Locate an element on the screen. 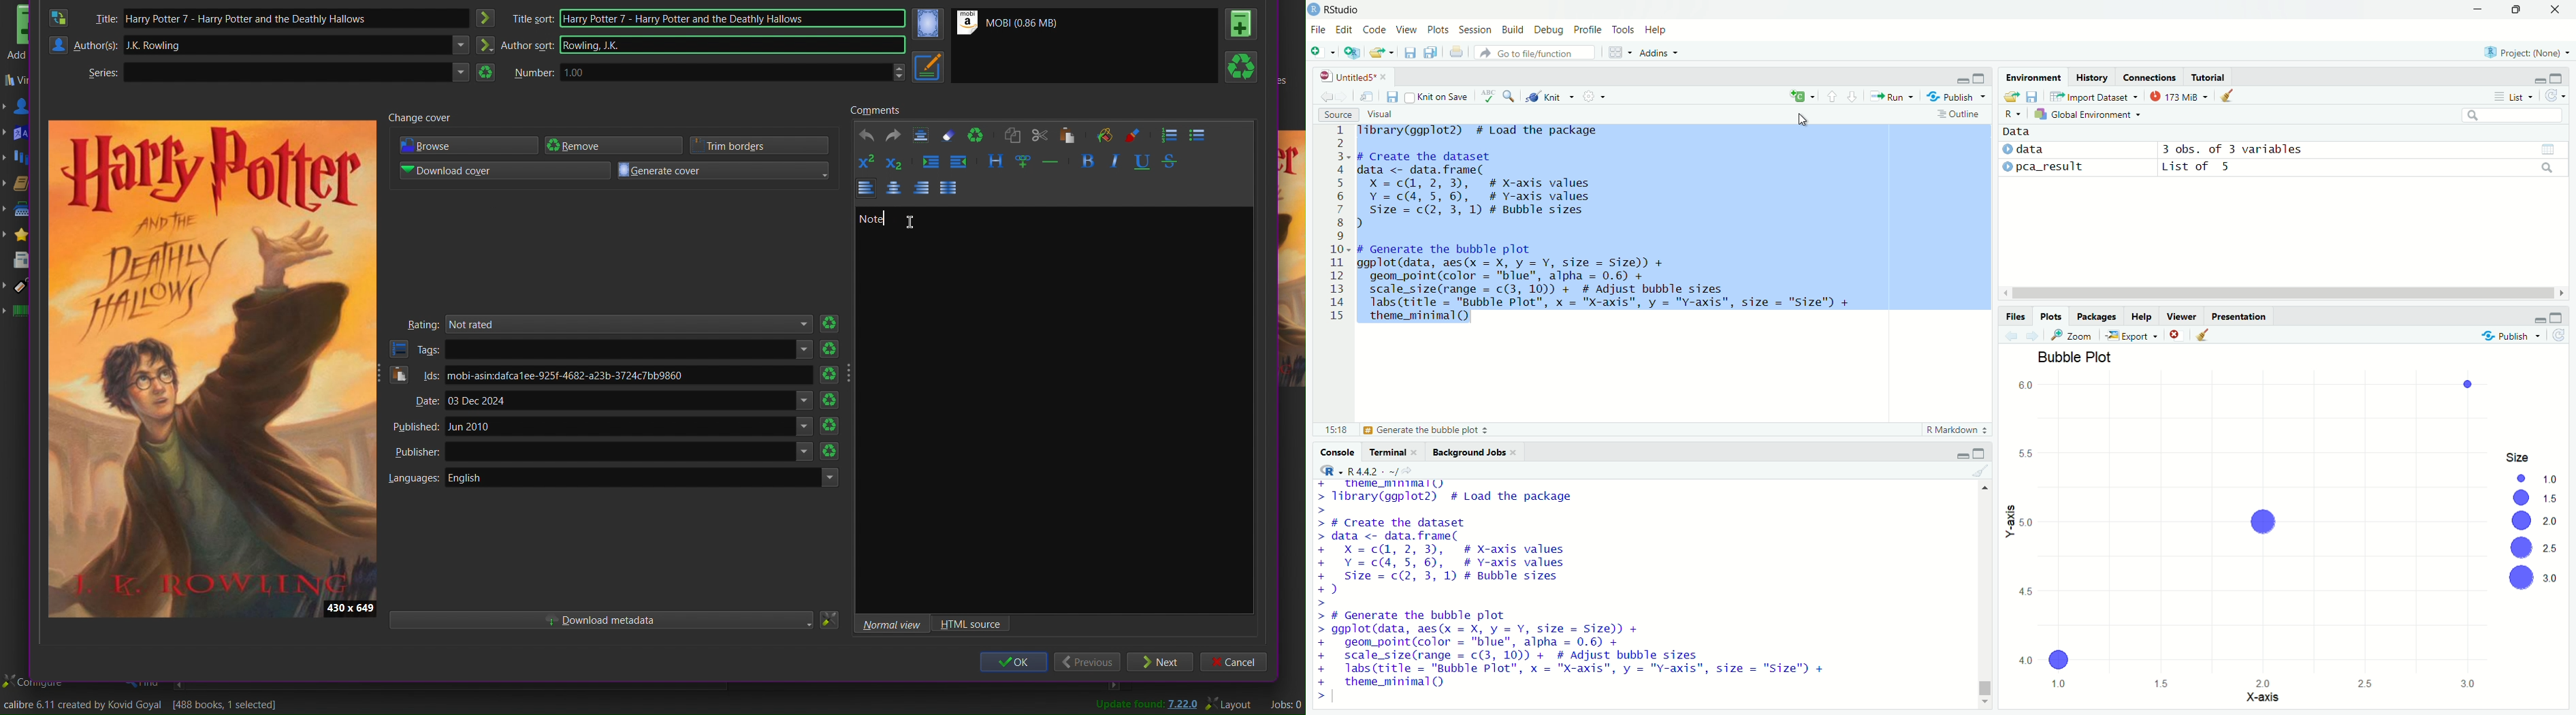 This screenshot has height=728, width=2576. View is located at coordinates (1409, 30).